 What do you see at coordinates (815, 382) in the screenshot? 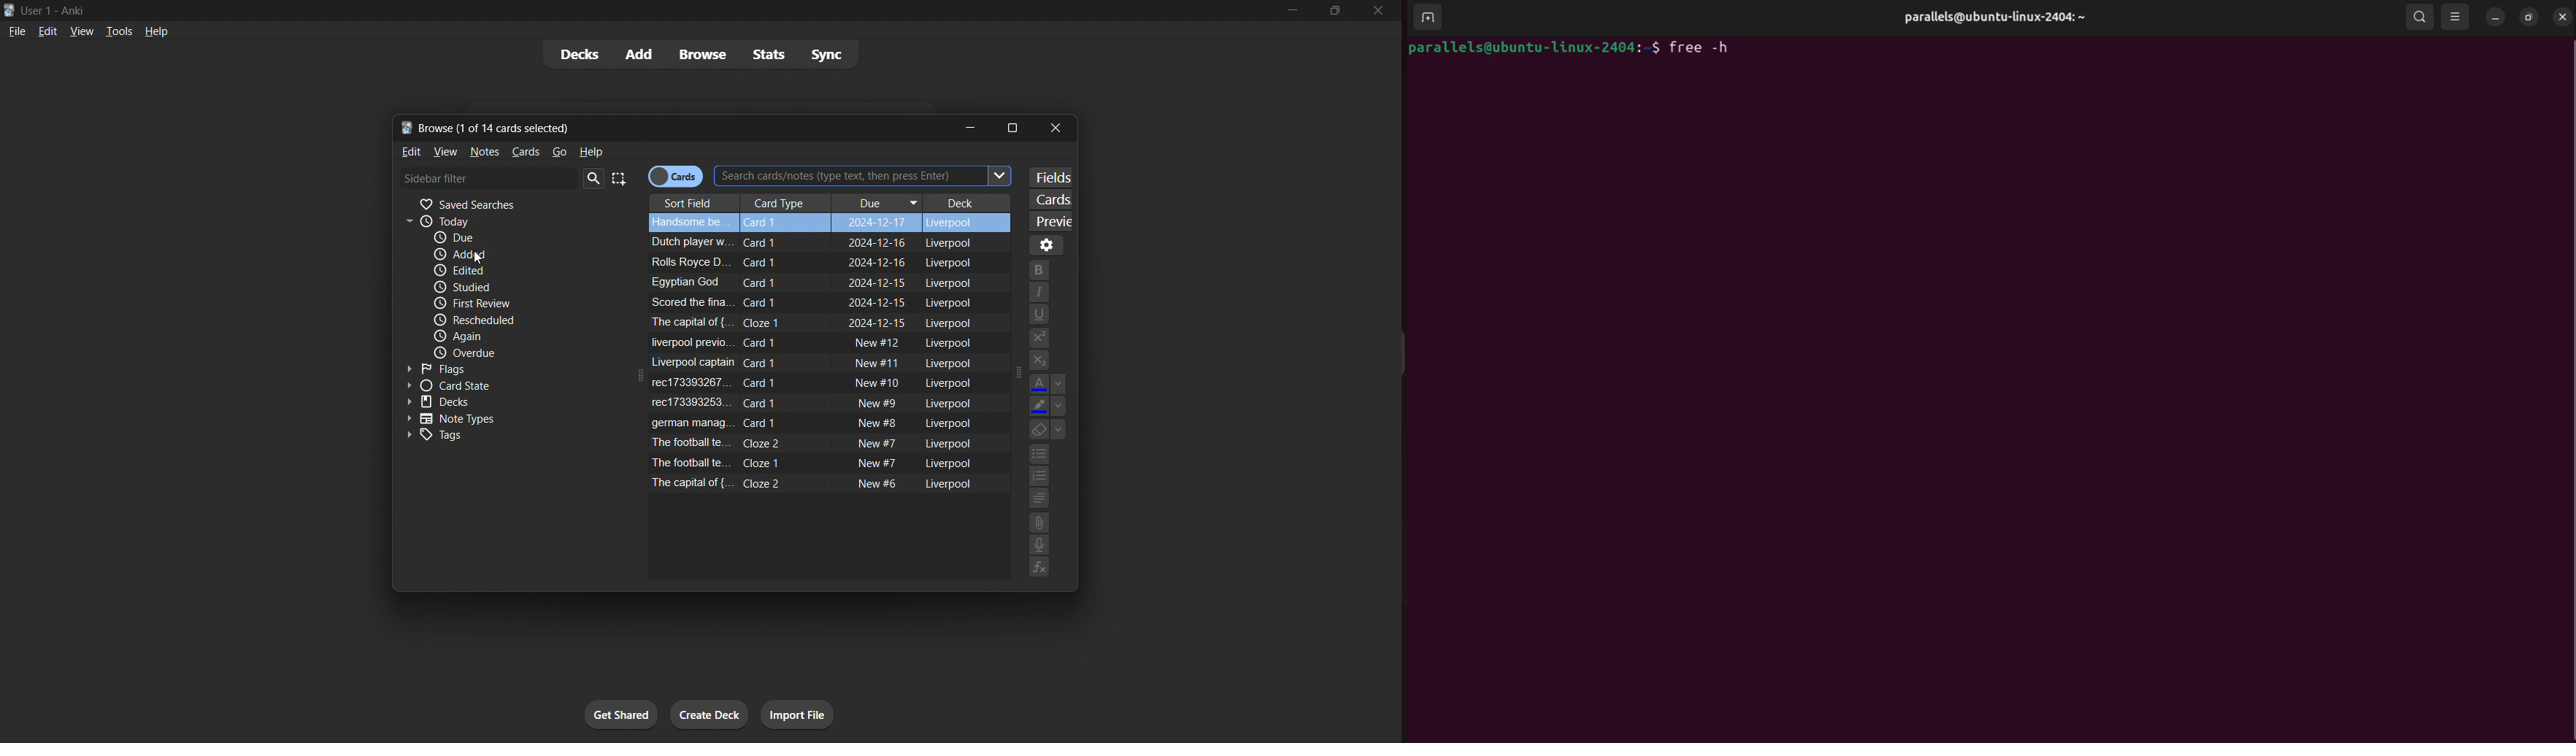
I see `rec173393267... Card 1 New #10 Liverpool` at bounding box center [815, 382].